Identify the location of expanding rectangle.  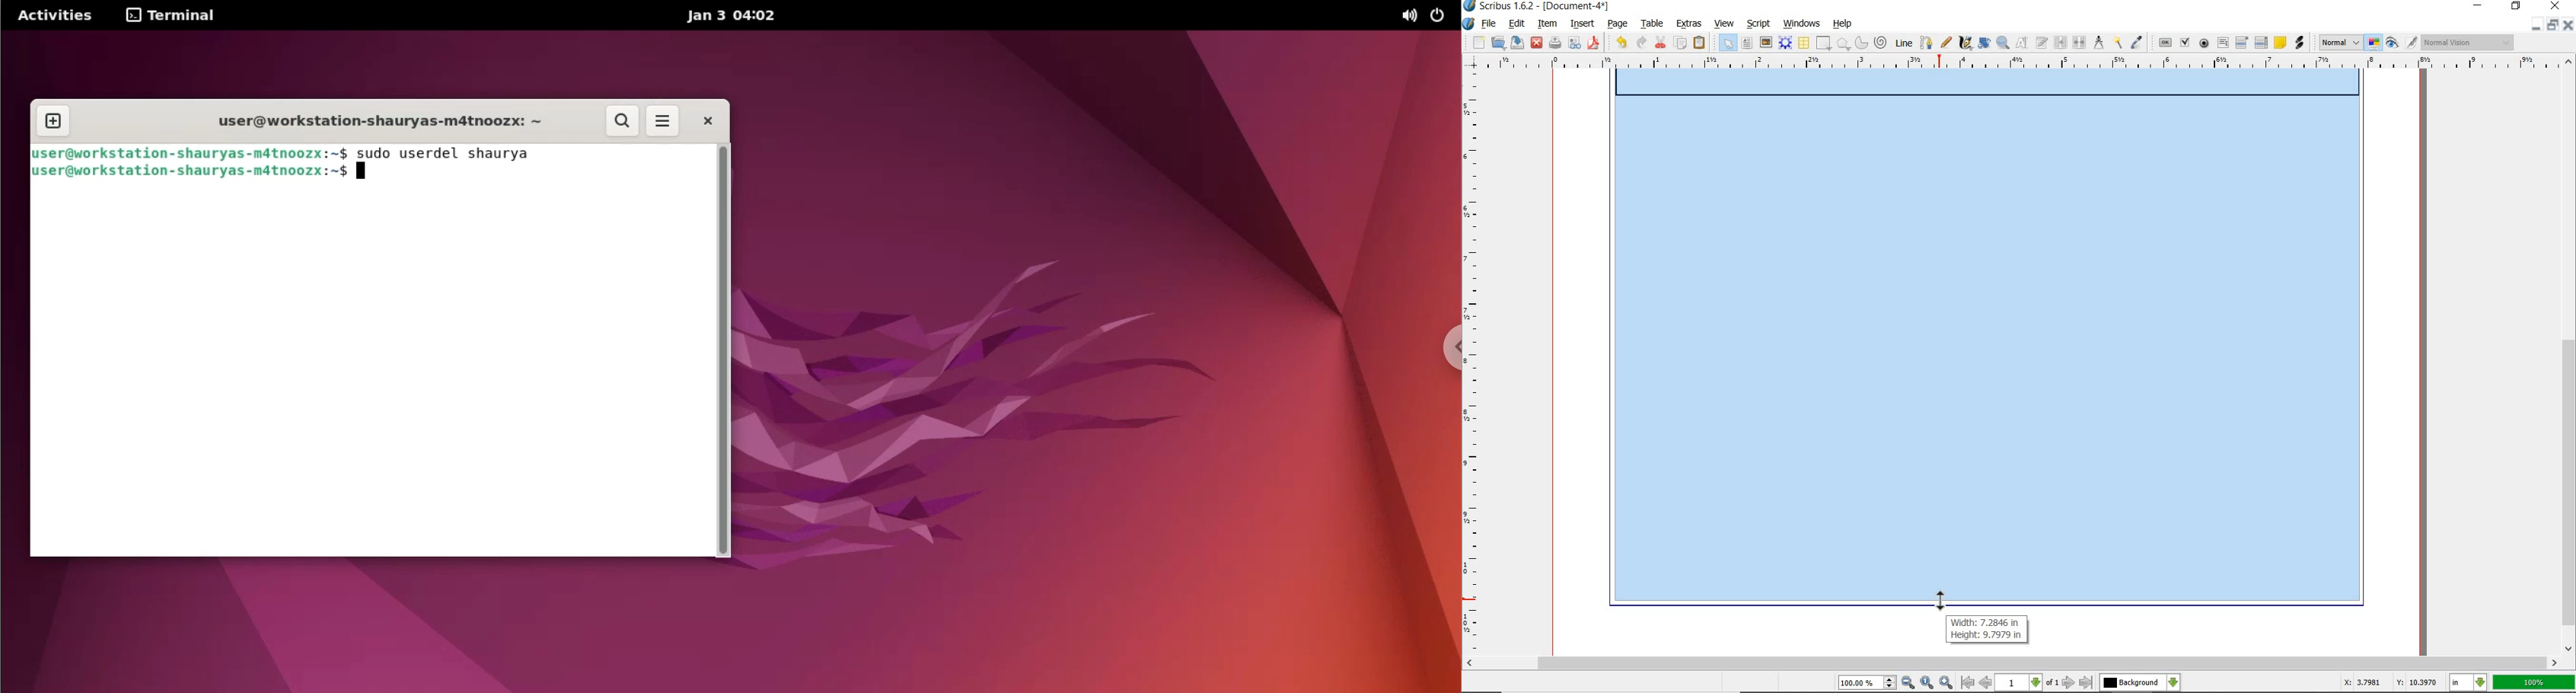
(1987, 345).